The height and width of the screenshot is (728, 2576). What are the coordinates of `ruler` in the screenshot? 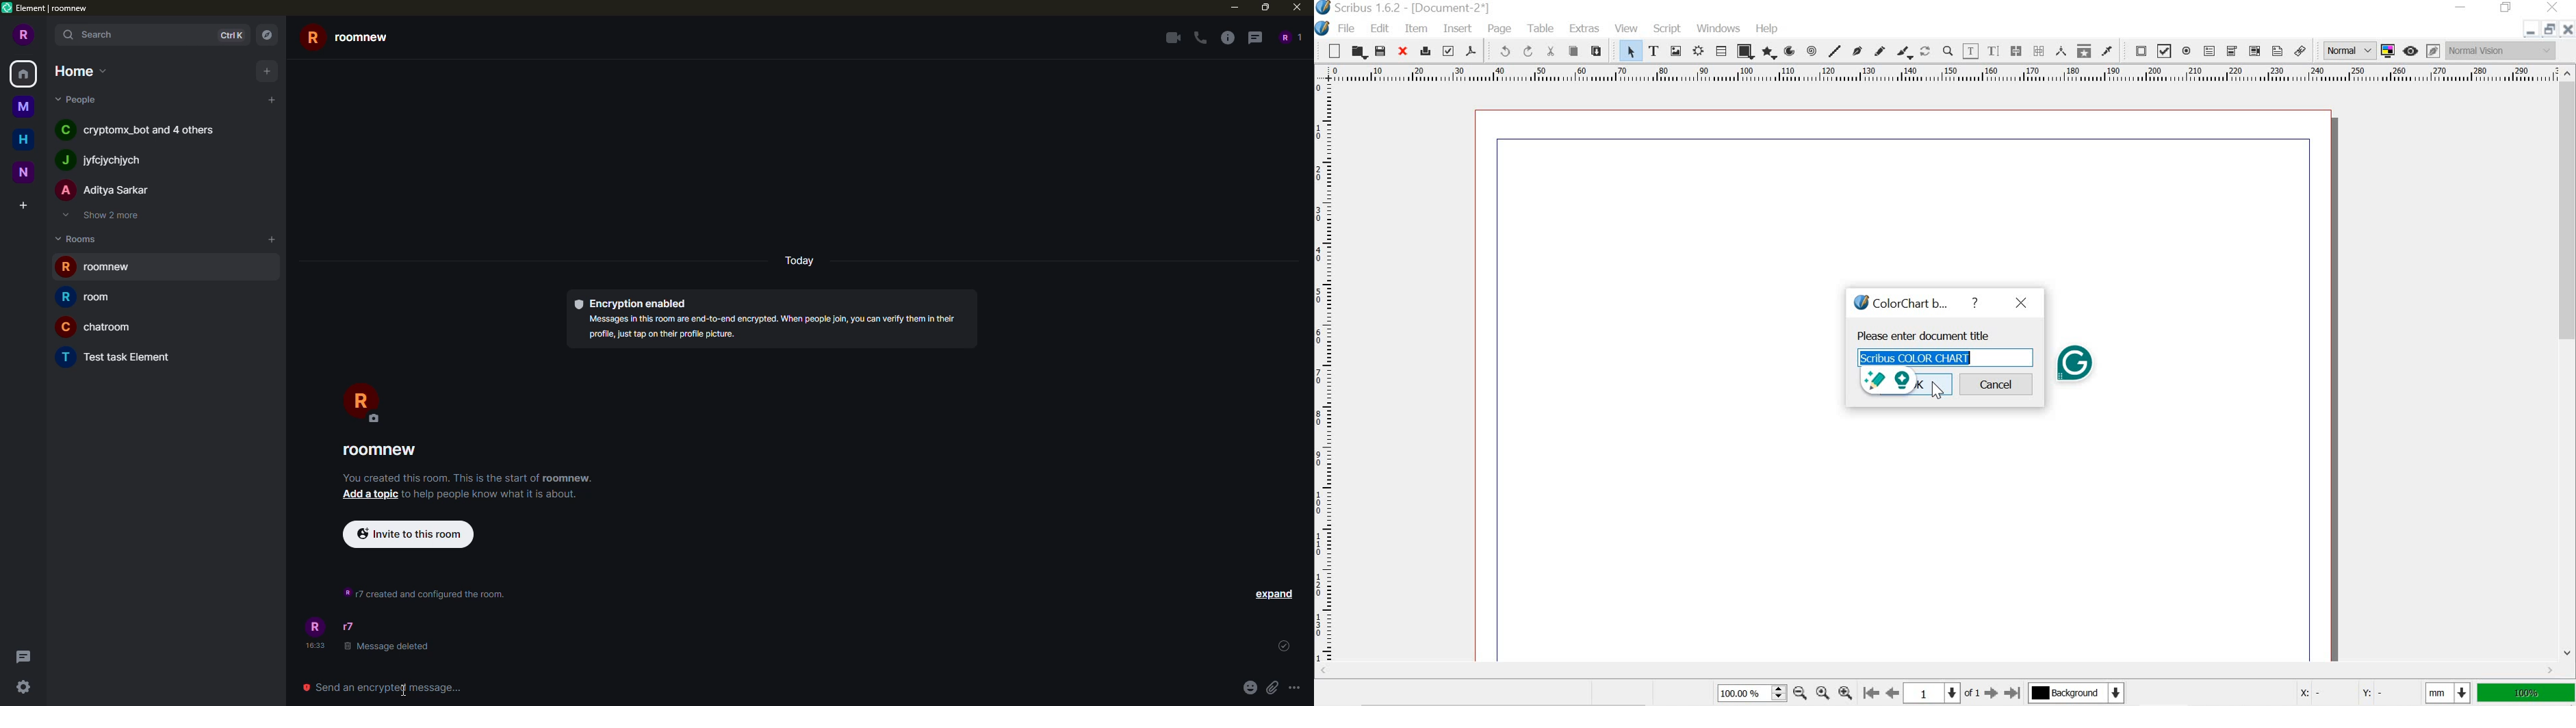 It's located at (1934, 75).